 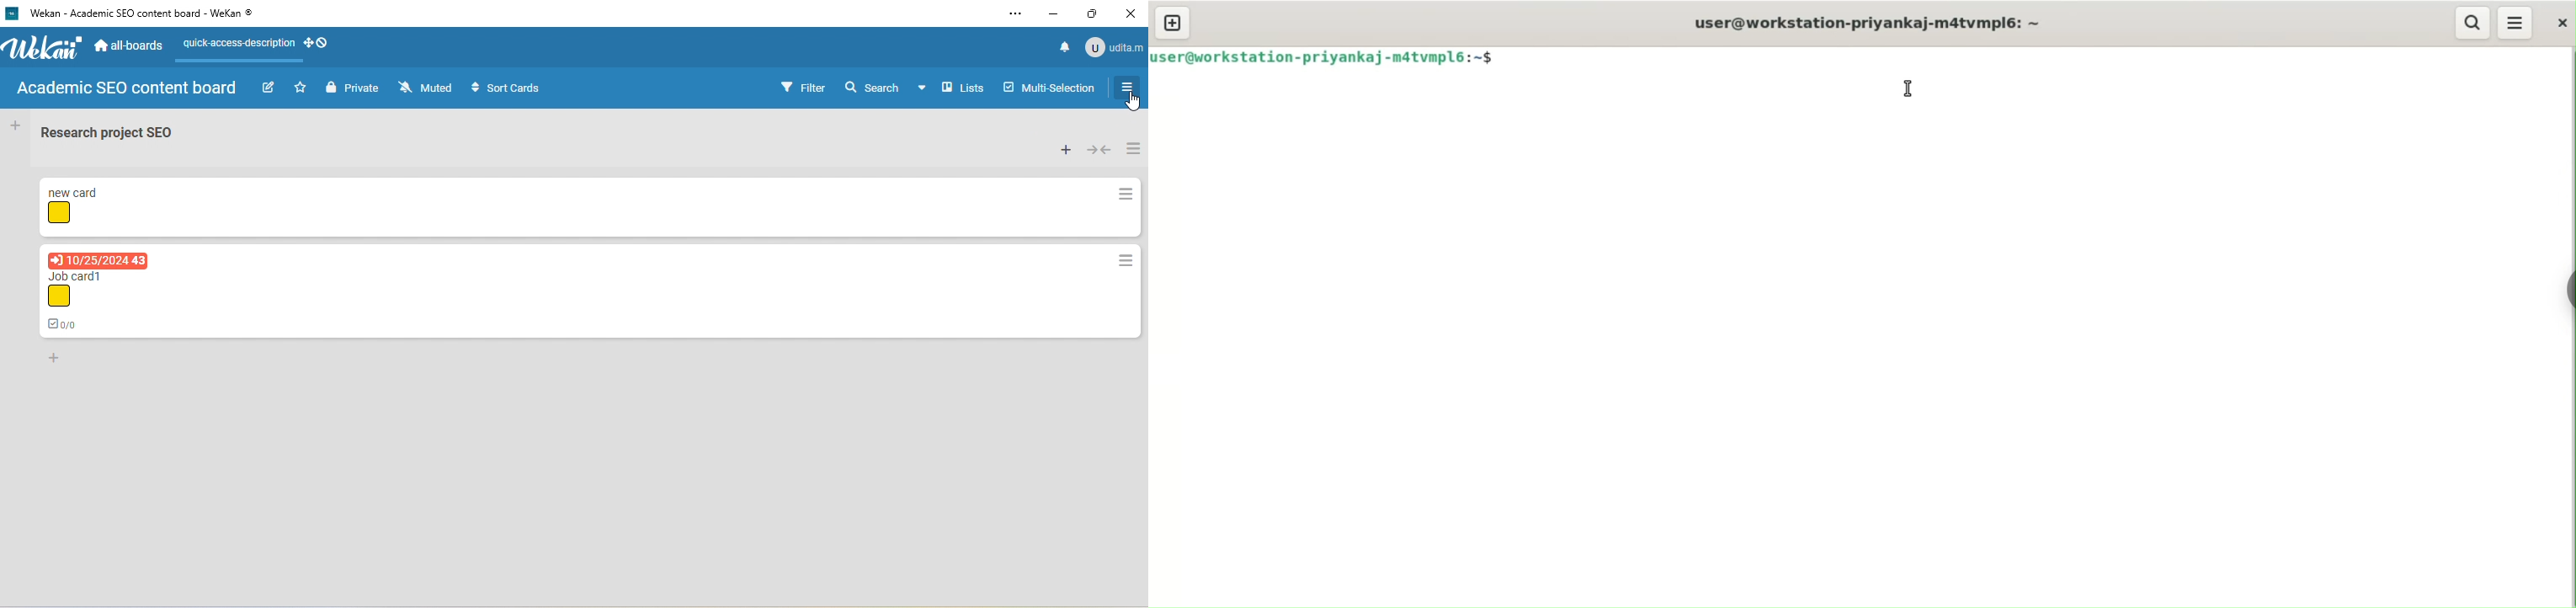 What do you see at coordinates (1134, 102) in the screenshot?
I see `cursor movement` at bounding box center [1134, 102].